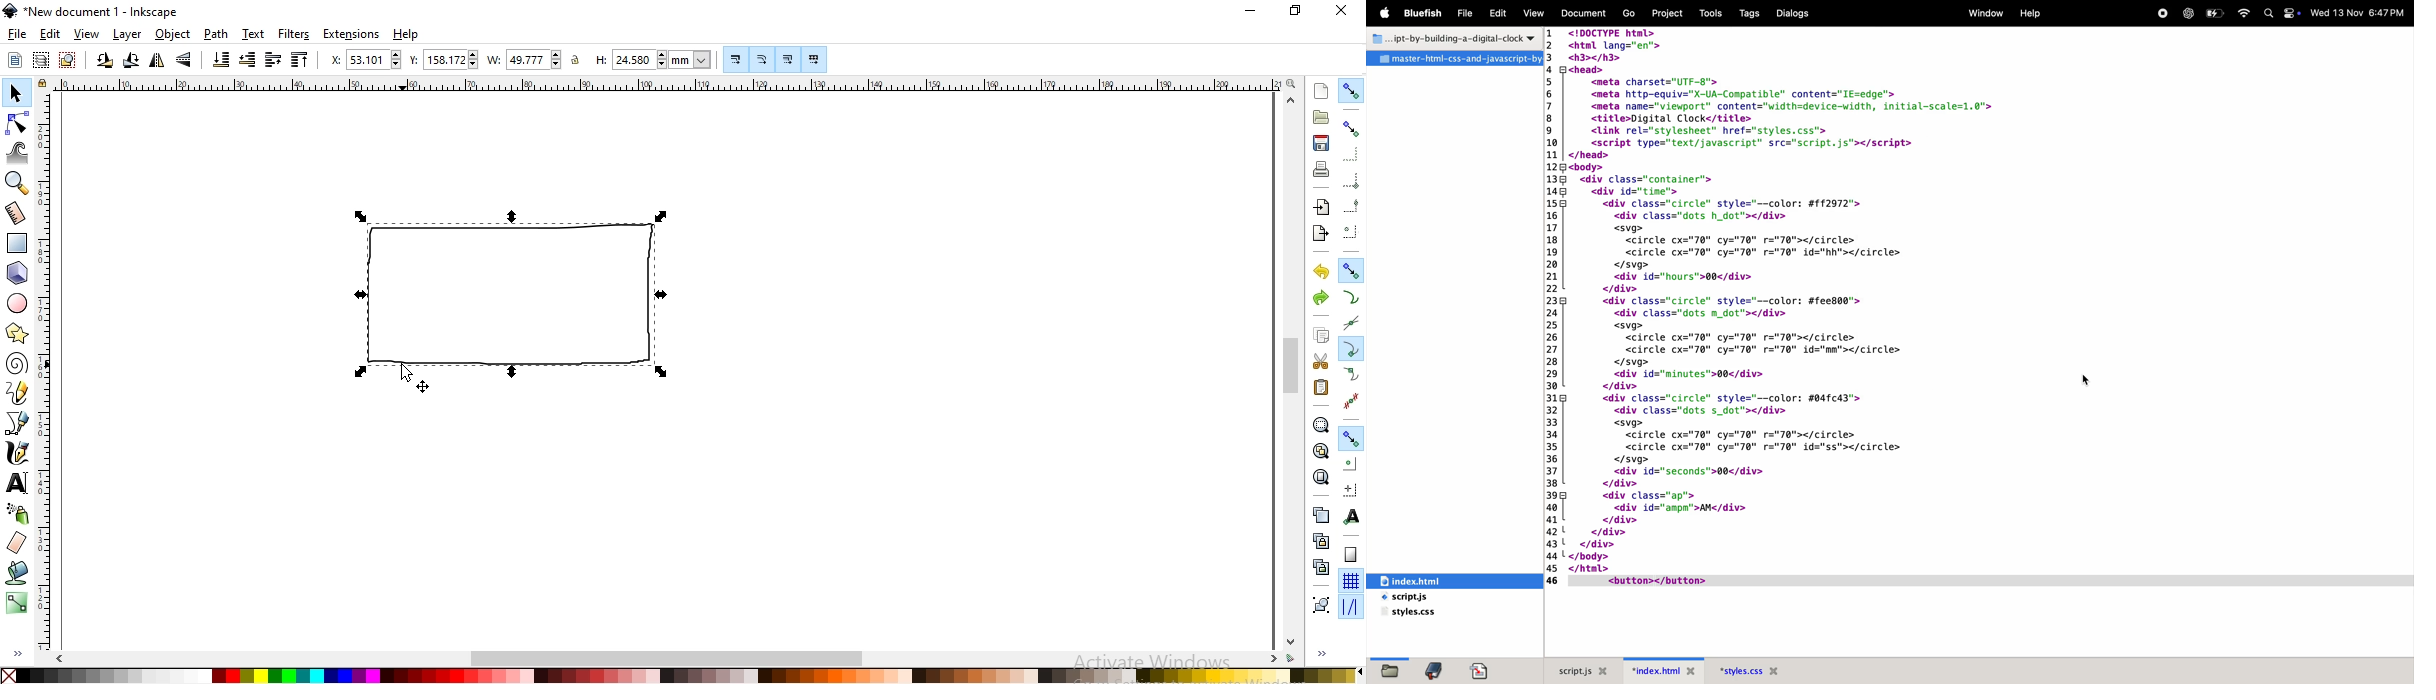 The width and height of the screenshot is (2436, 700). Describe the element at coordinates (216, 33) in the screenshot. I see `path` at that location.